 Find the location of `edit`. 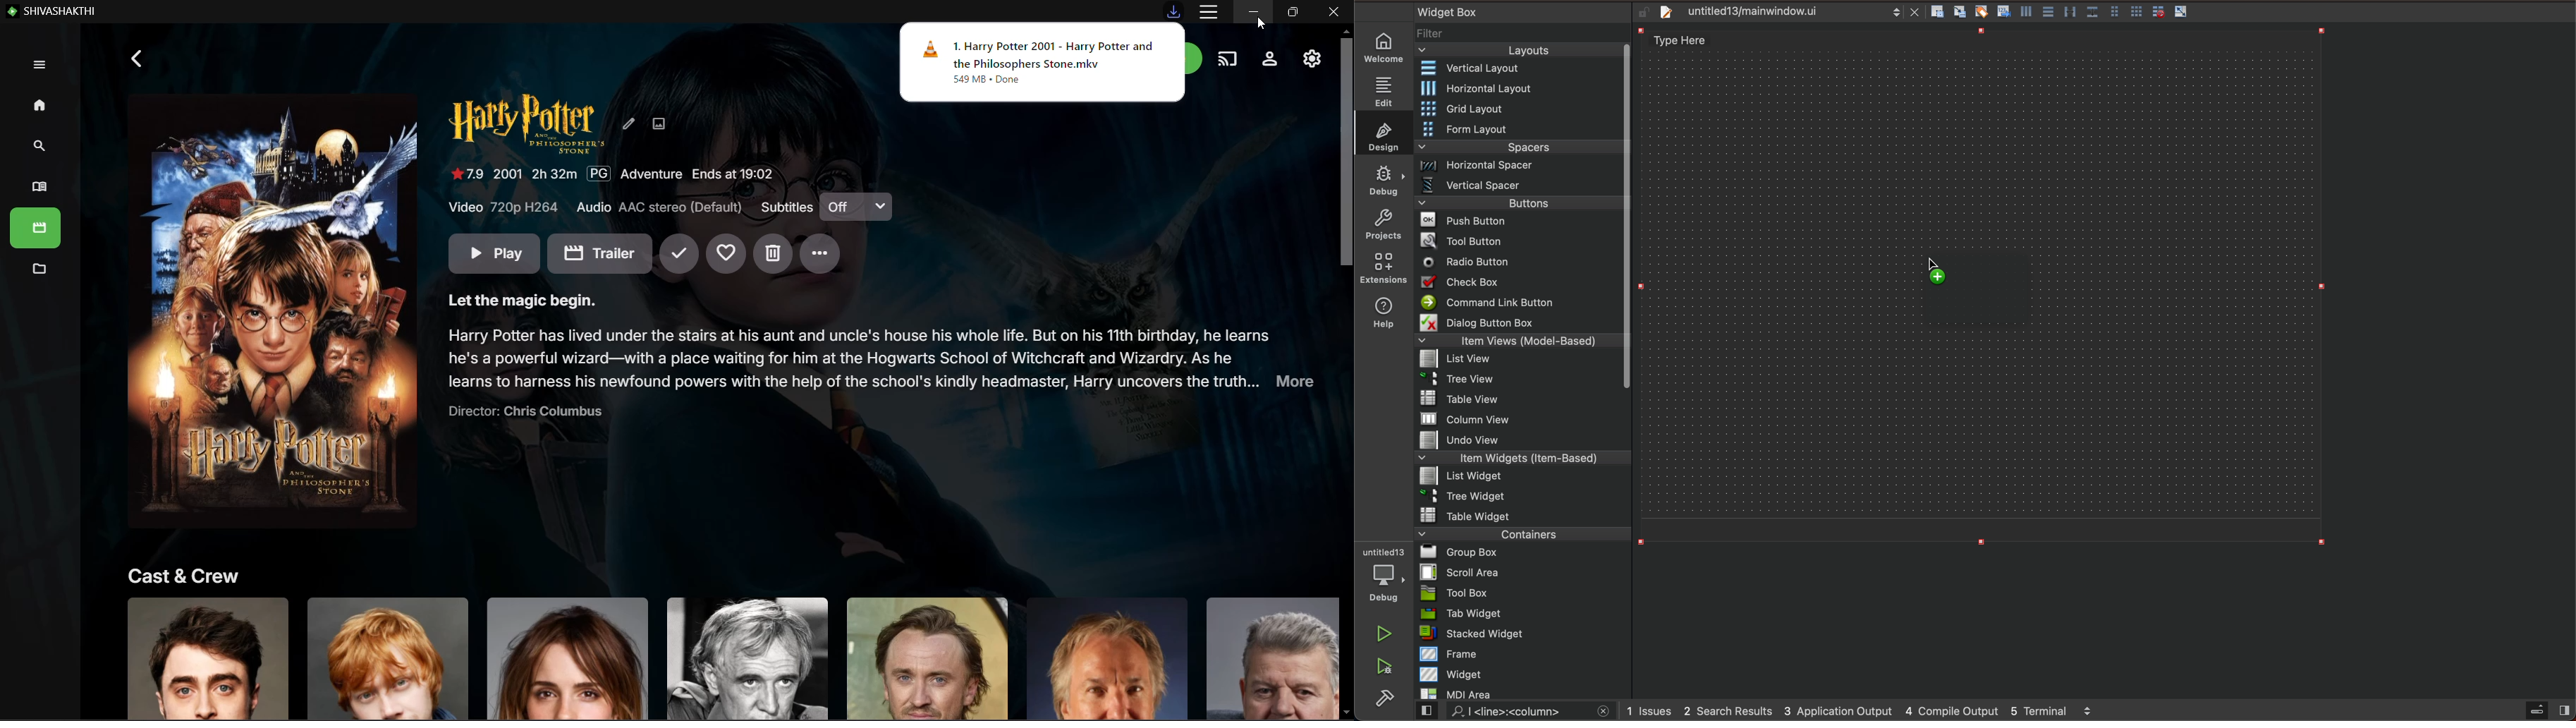

edit is located at coordinates (1385, 88).